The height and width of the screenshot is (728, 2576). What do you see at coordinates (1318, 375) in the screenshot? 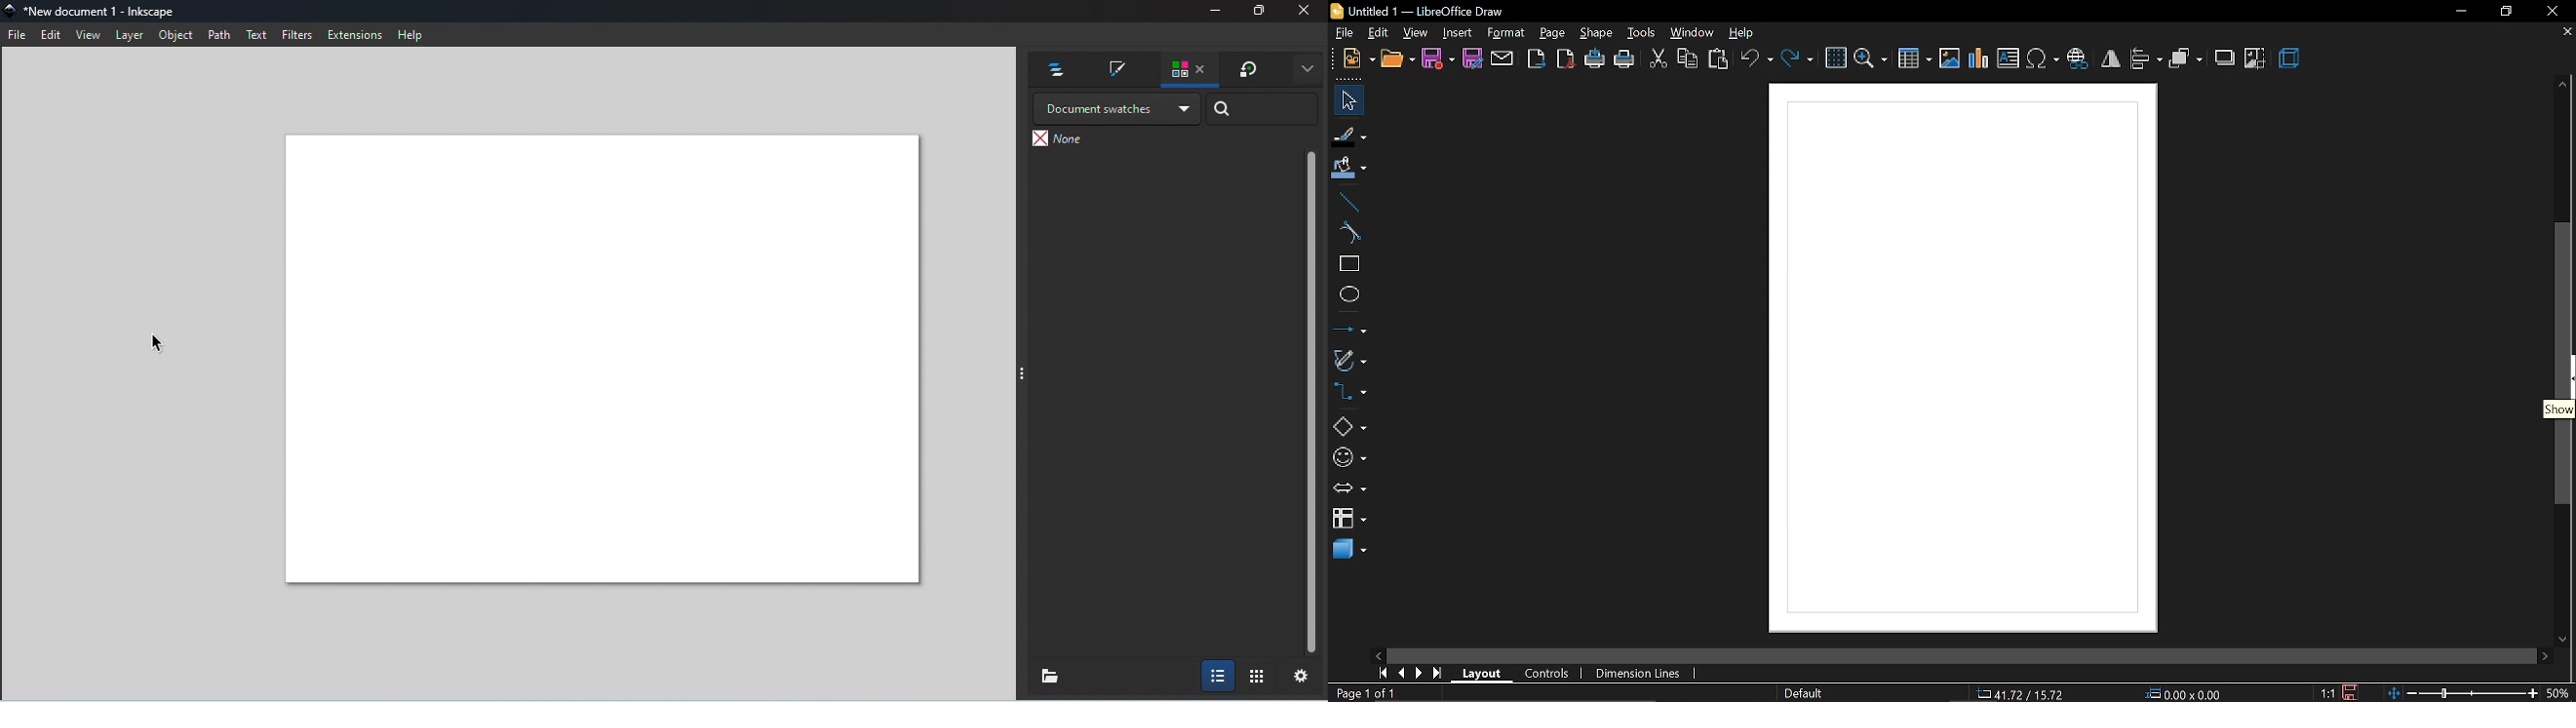
I see `Toggle command panel` at bounding box center [1318, 375].